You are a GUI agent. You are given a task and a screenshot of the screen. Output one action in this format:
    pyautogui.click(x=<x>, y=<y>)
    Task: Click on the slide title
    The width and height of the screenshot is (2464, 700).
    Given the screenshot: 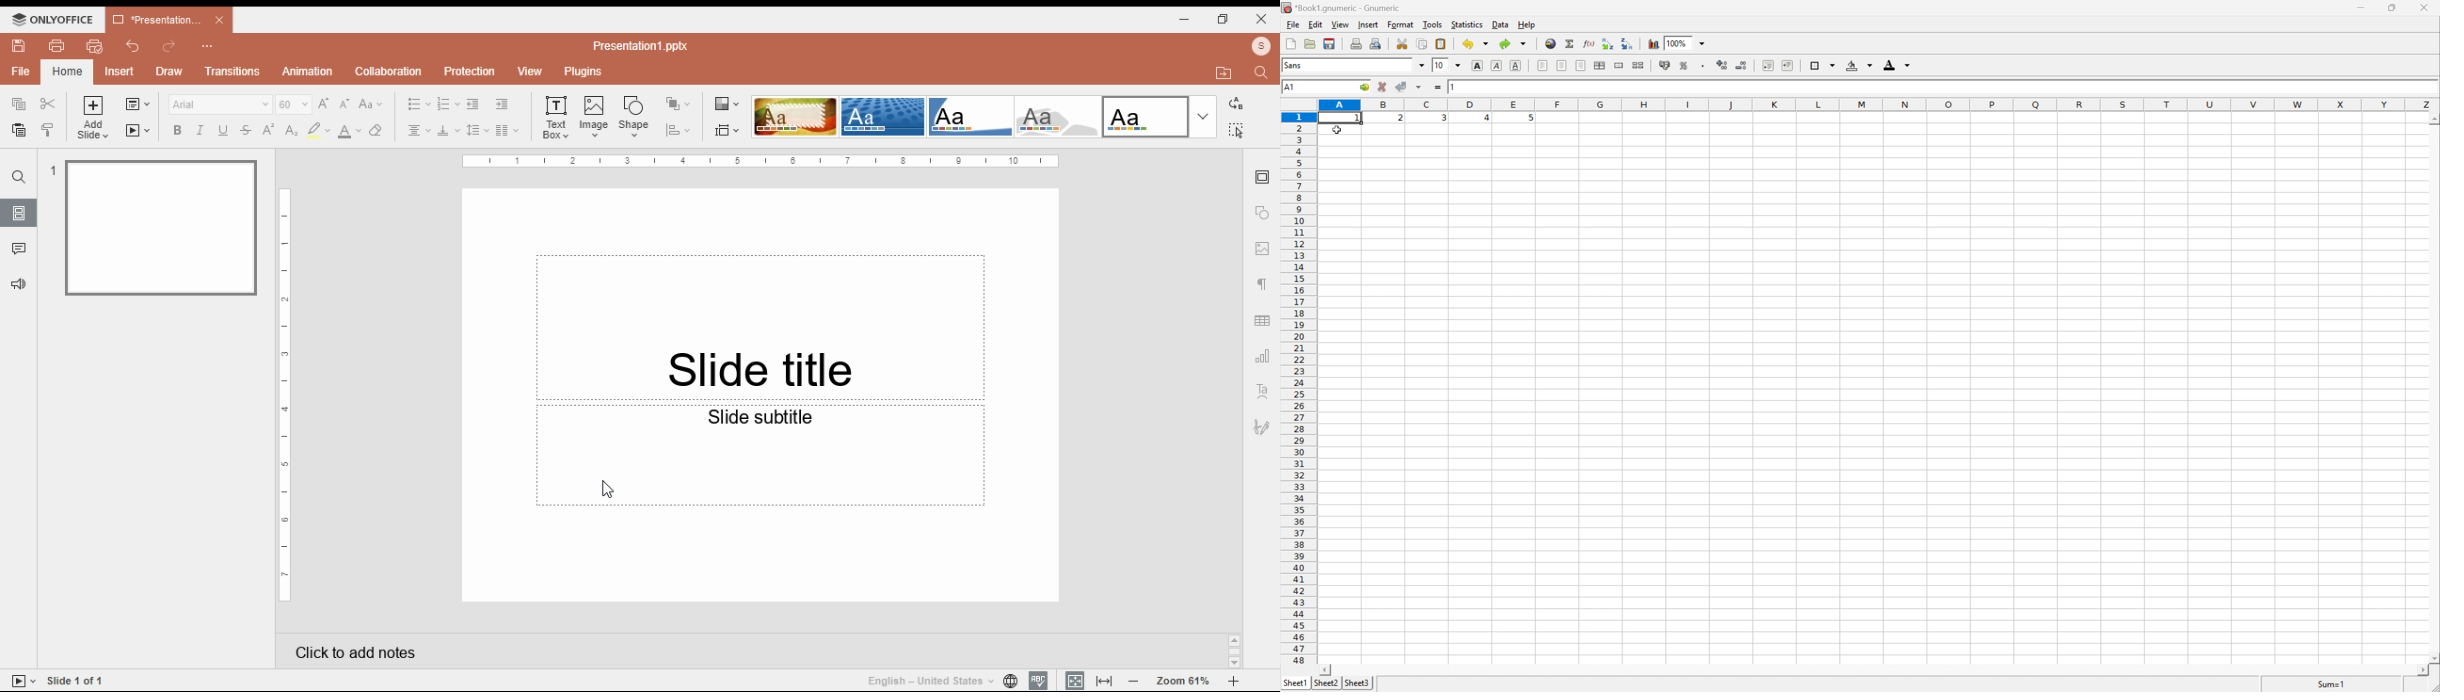 What is the action you would take?
    pyautogui.click(x=760, y=292)
    